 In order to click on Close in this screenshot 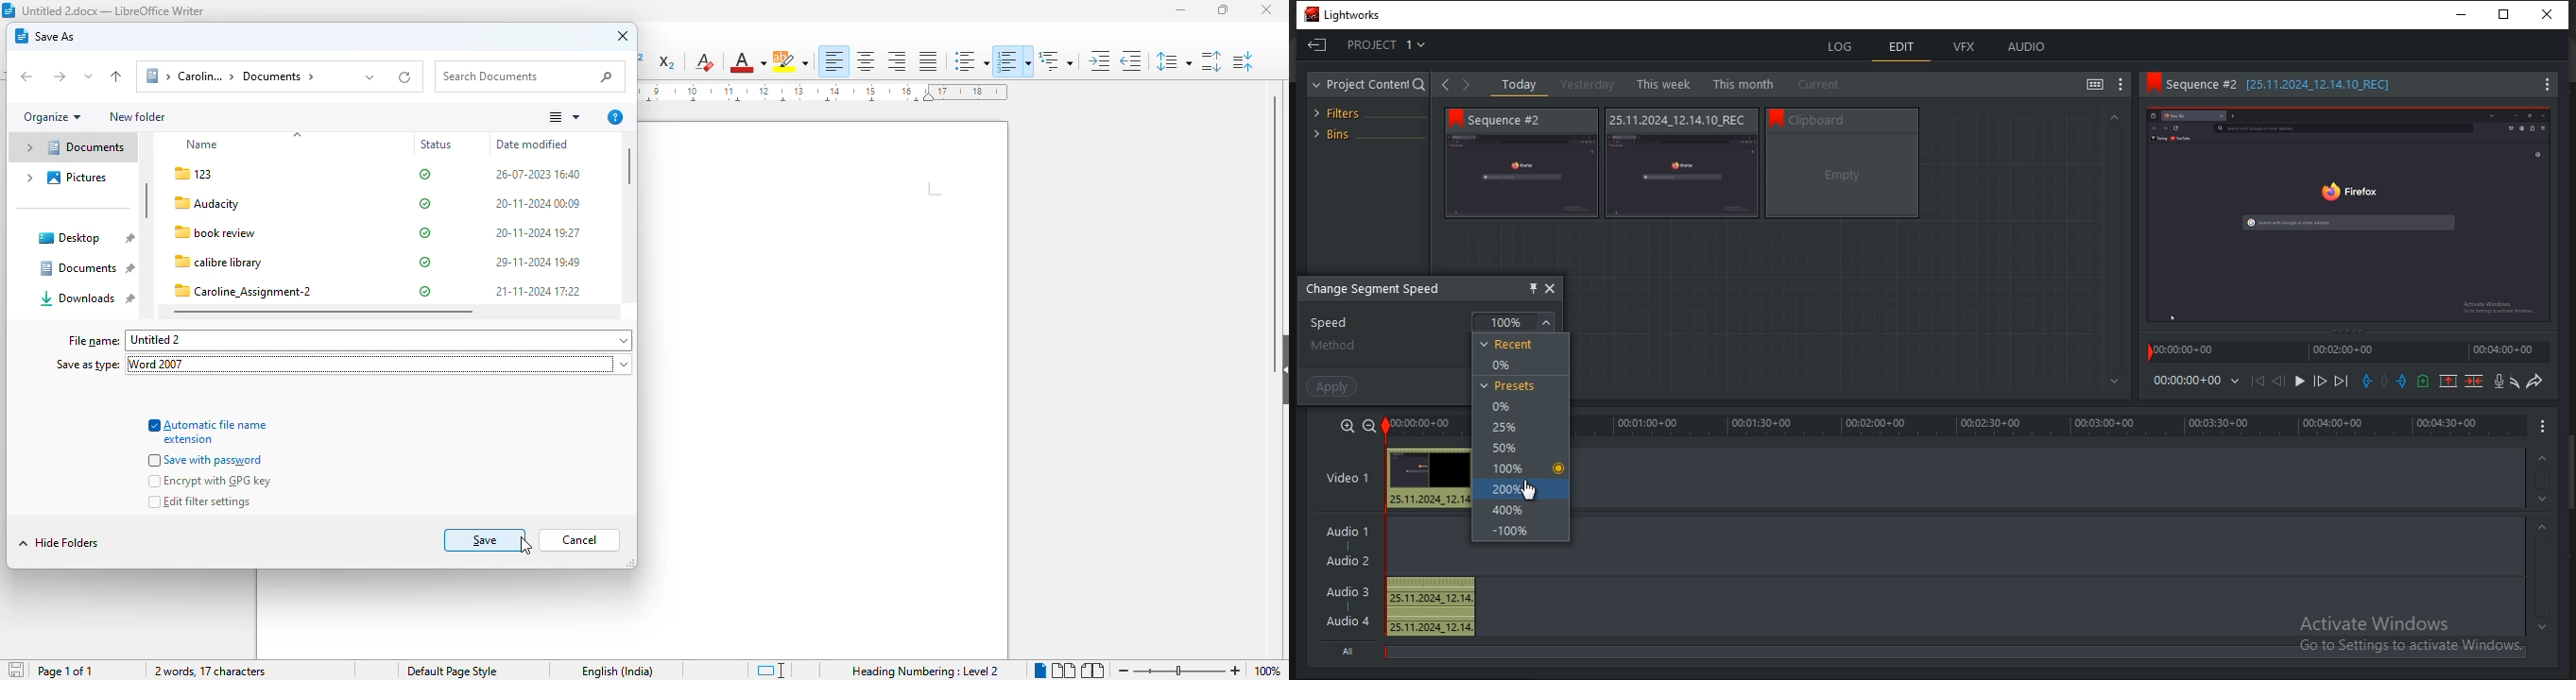, I will do `click(2551, 13)`.